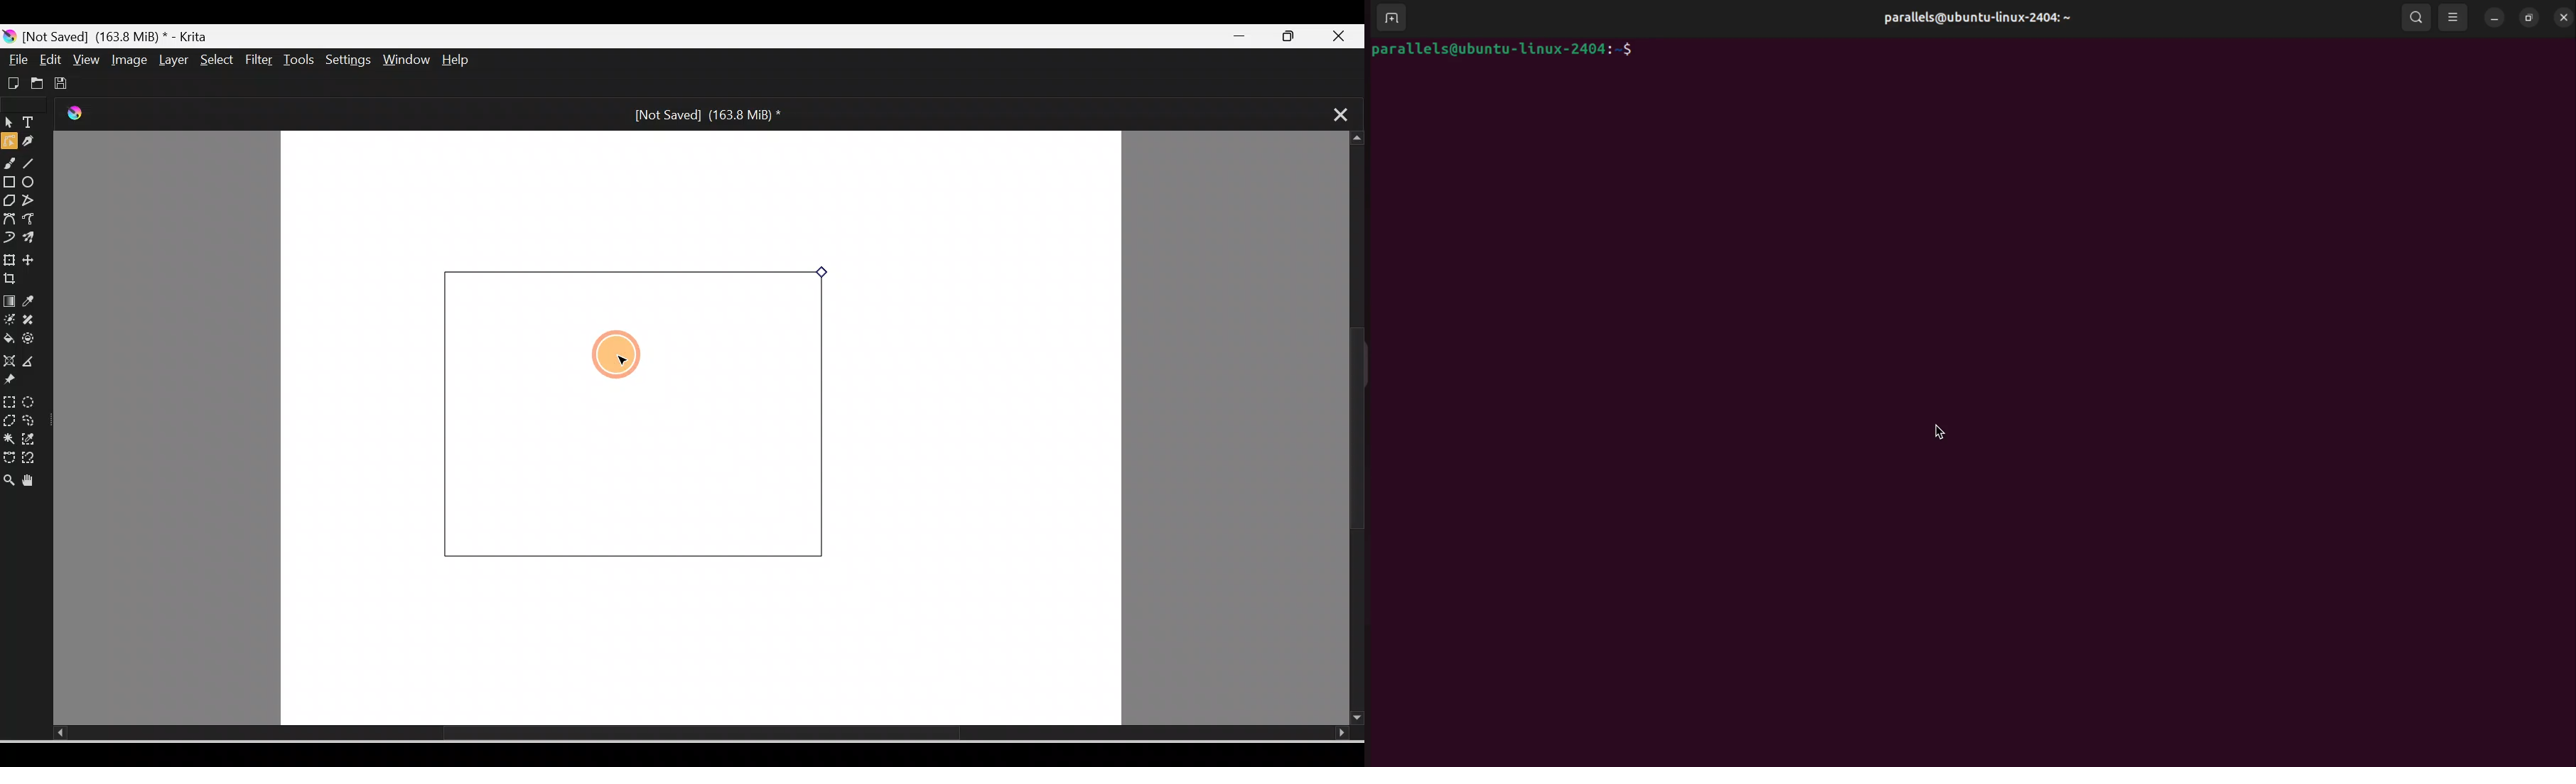 The width and height of the screenshot is (2576, 784). What do you see at coordinates (9, 301) in the screenshot?
I see `Draw a gradient` at bounding box center [9, 301].